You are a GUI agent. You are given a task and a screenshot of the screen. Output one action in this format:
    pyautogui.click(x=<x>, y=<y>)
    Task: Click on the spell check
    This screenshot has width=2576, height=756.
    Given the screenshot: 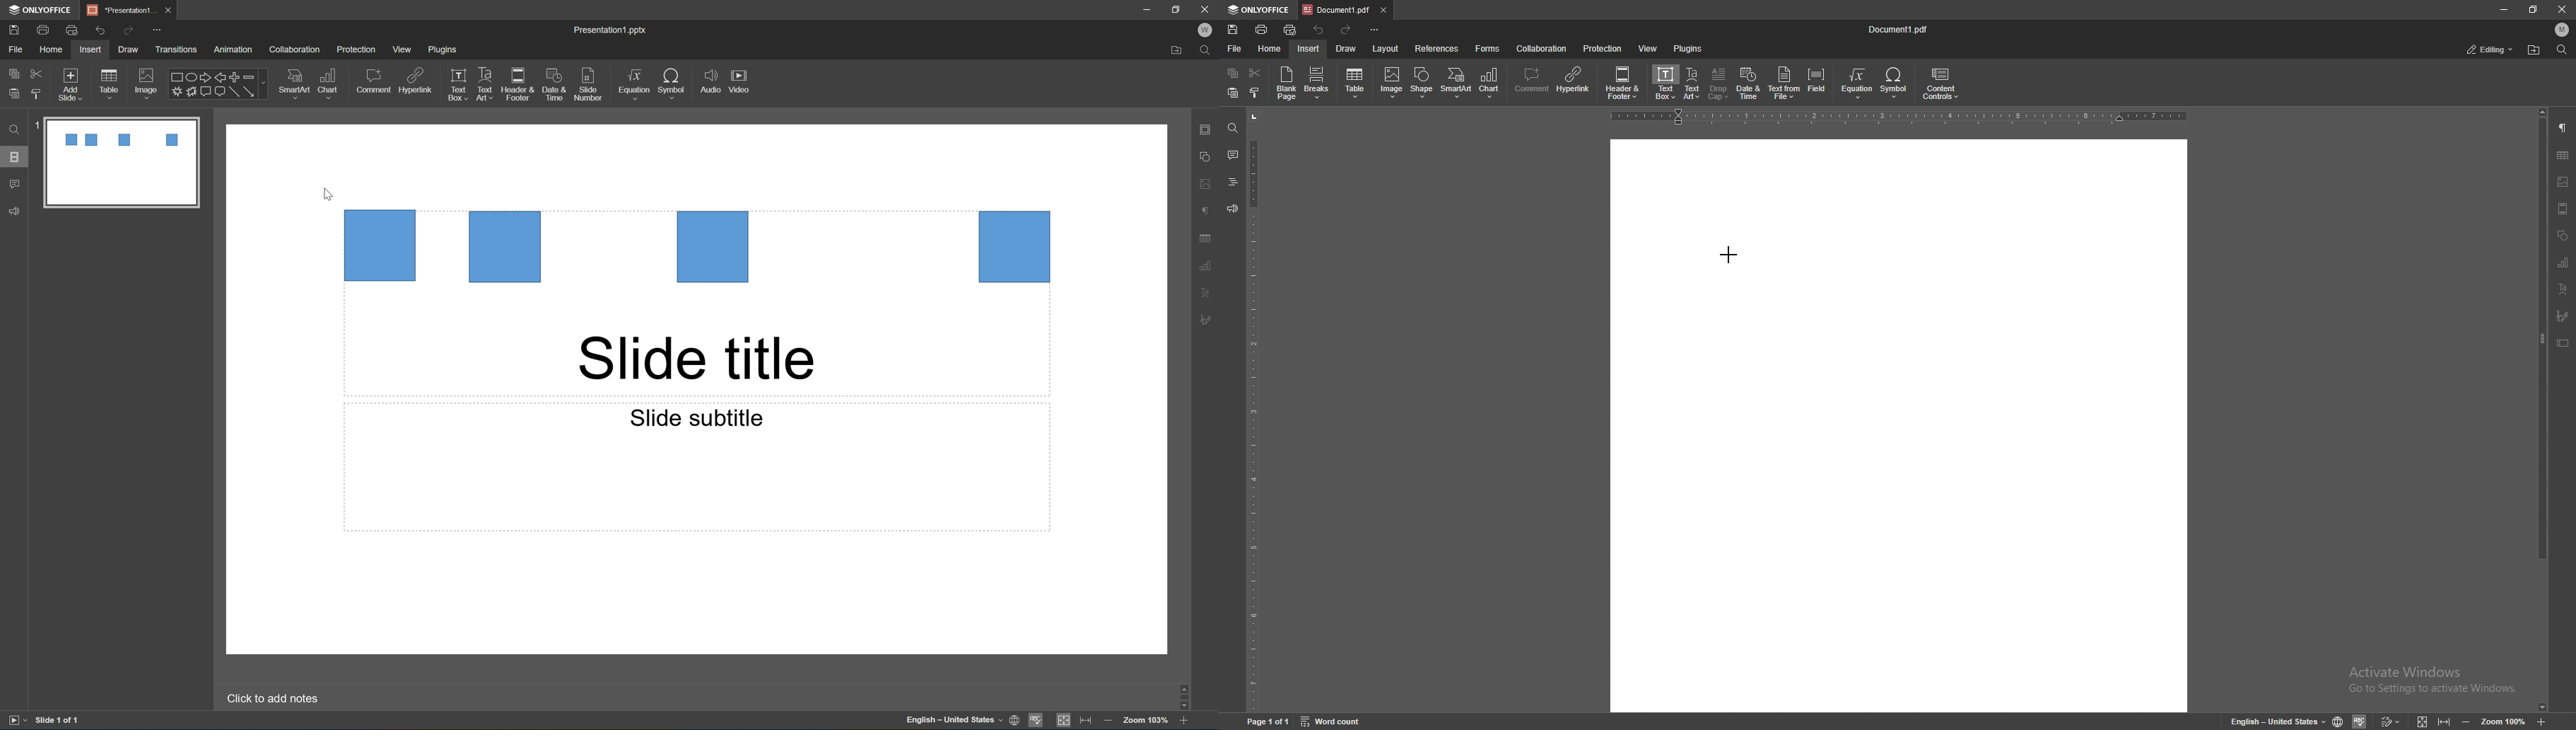 What is the action you would take?
    pyautogui.click(x=2359, y=721)
    